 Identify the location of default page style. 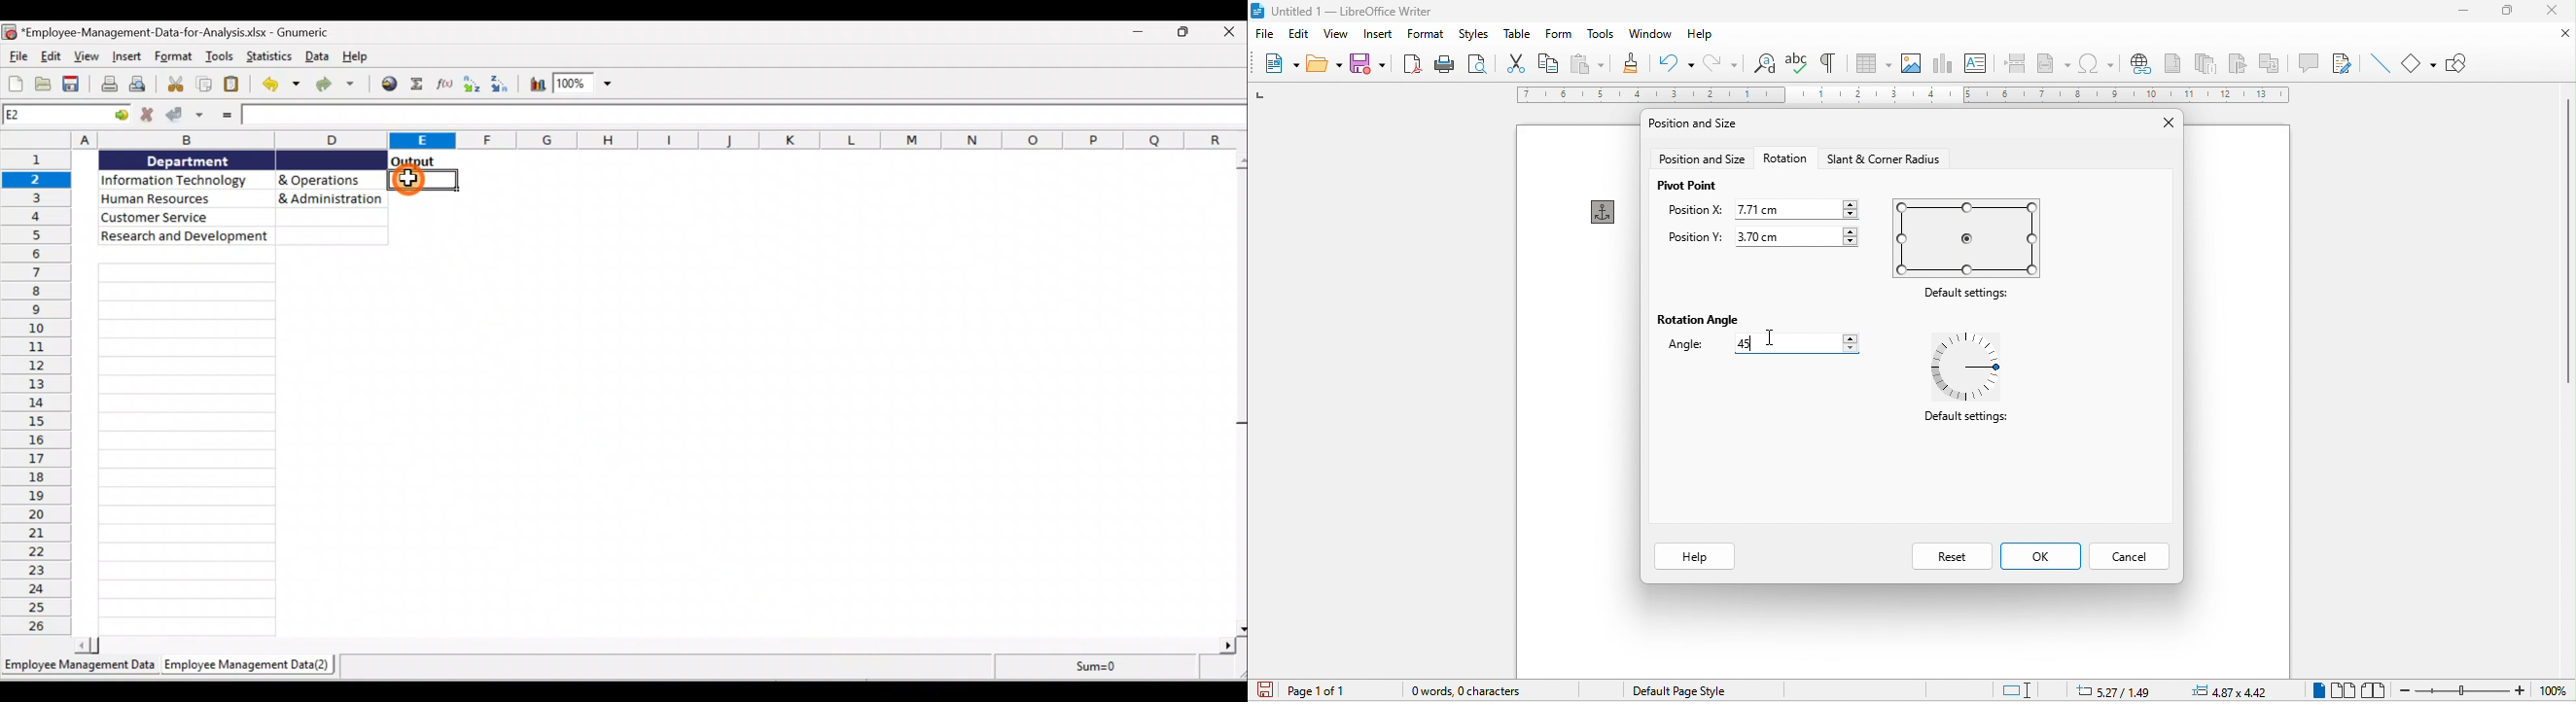
(1674, 691).